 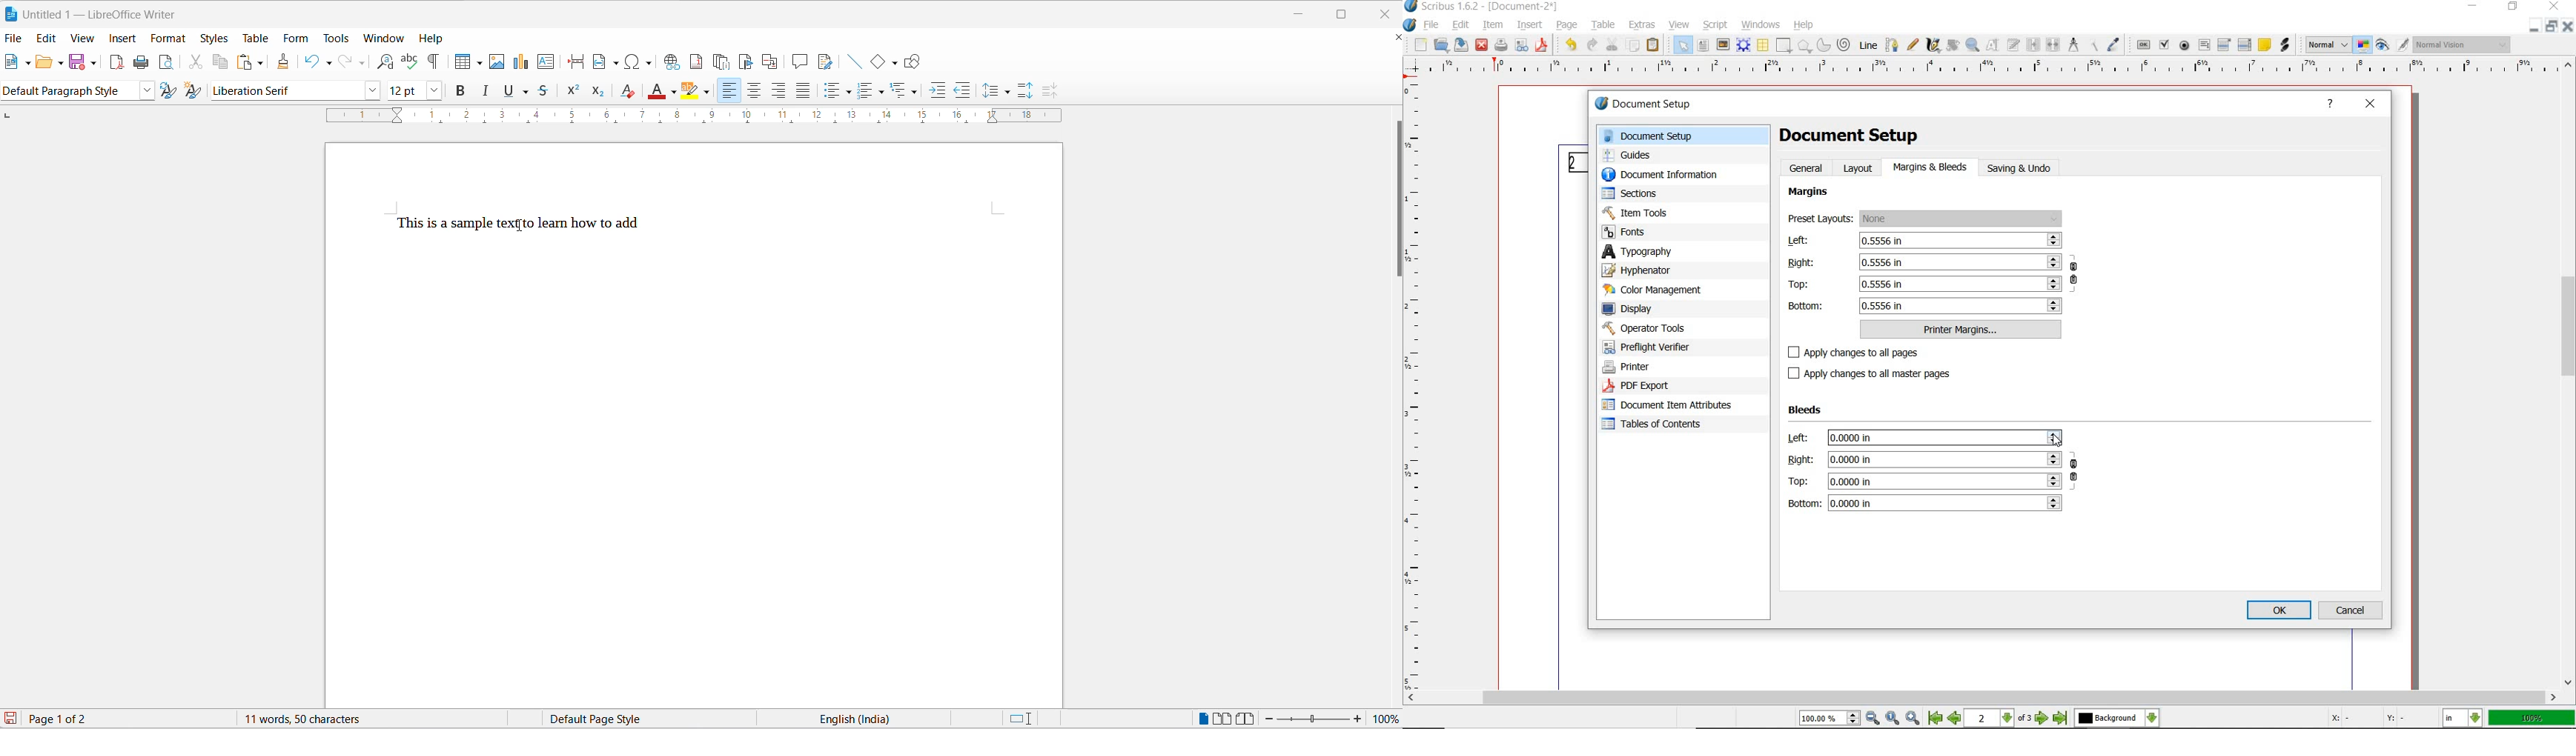 What do you see at coordinates (1604, 26) in the screenshot?
I see `table` at bounding box center [1604, 26].